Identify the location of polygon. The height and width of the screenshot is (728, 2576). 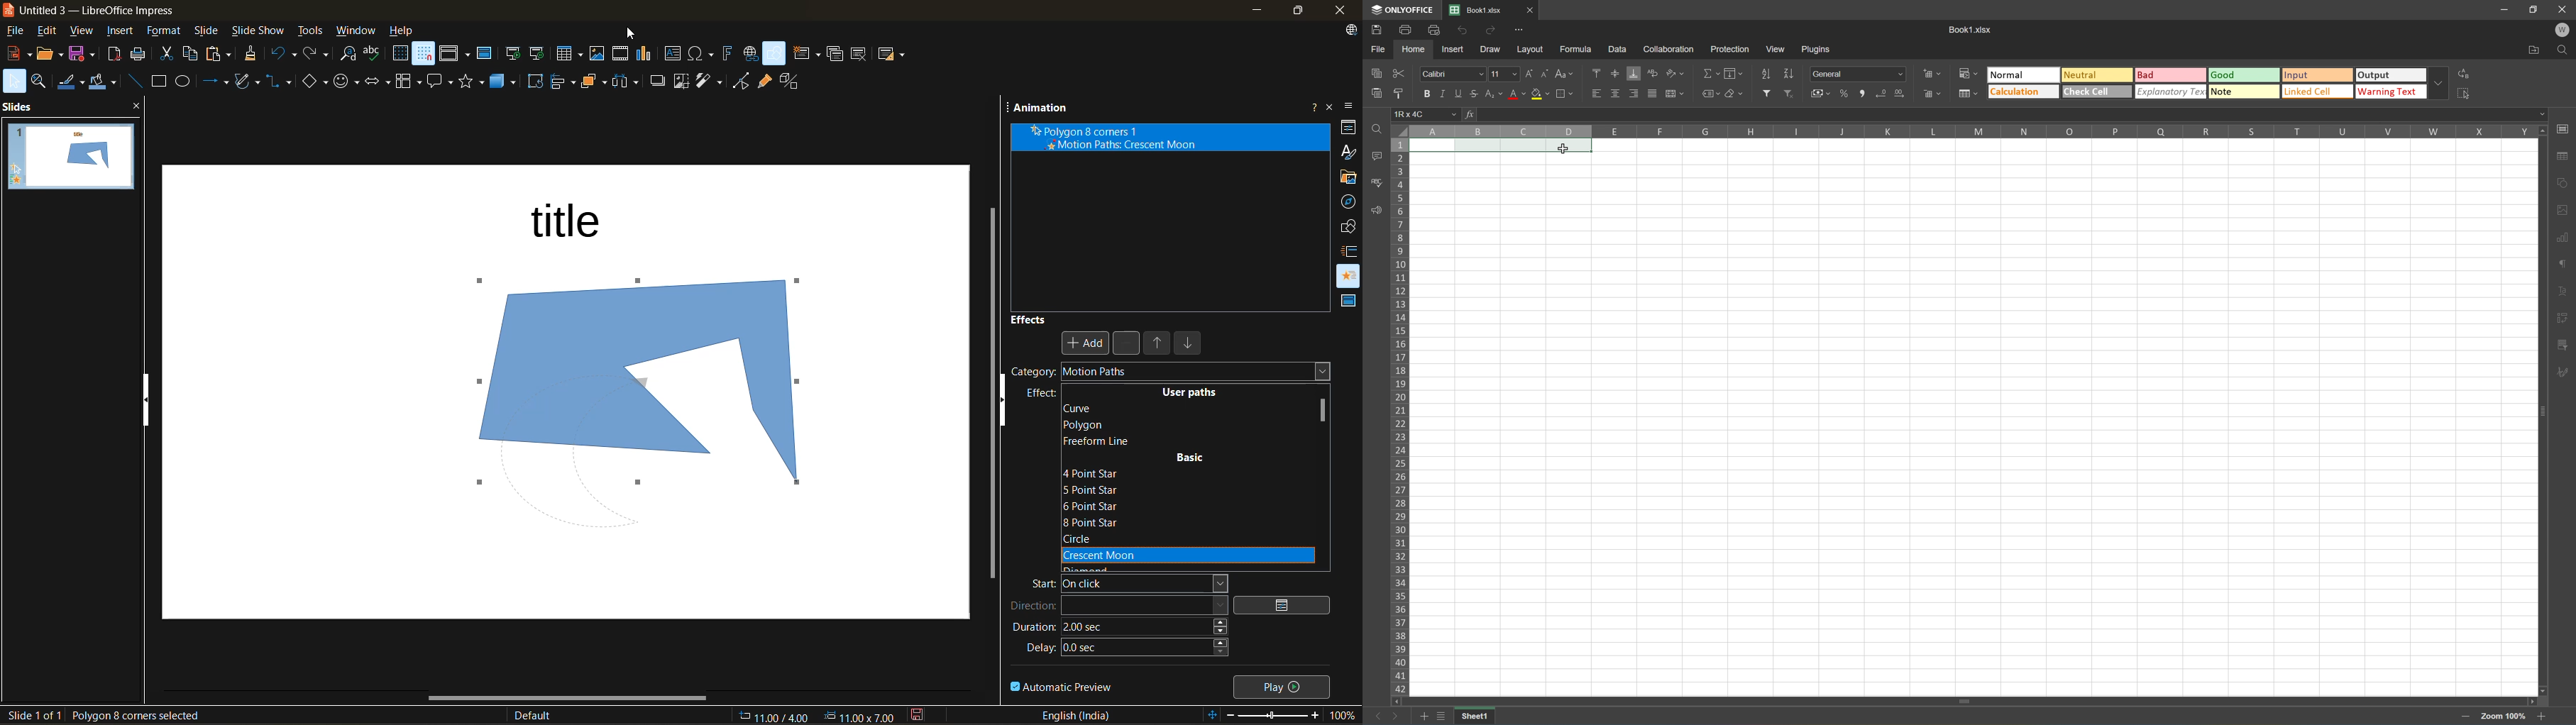
(1080, 426).